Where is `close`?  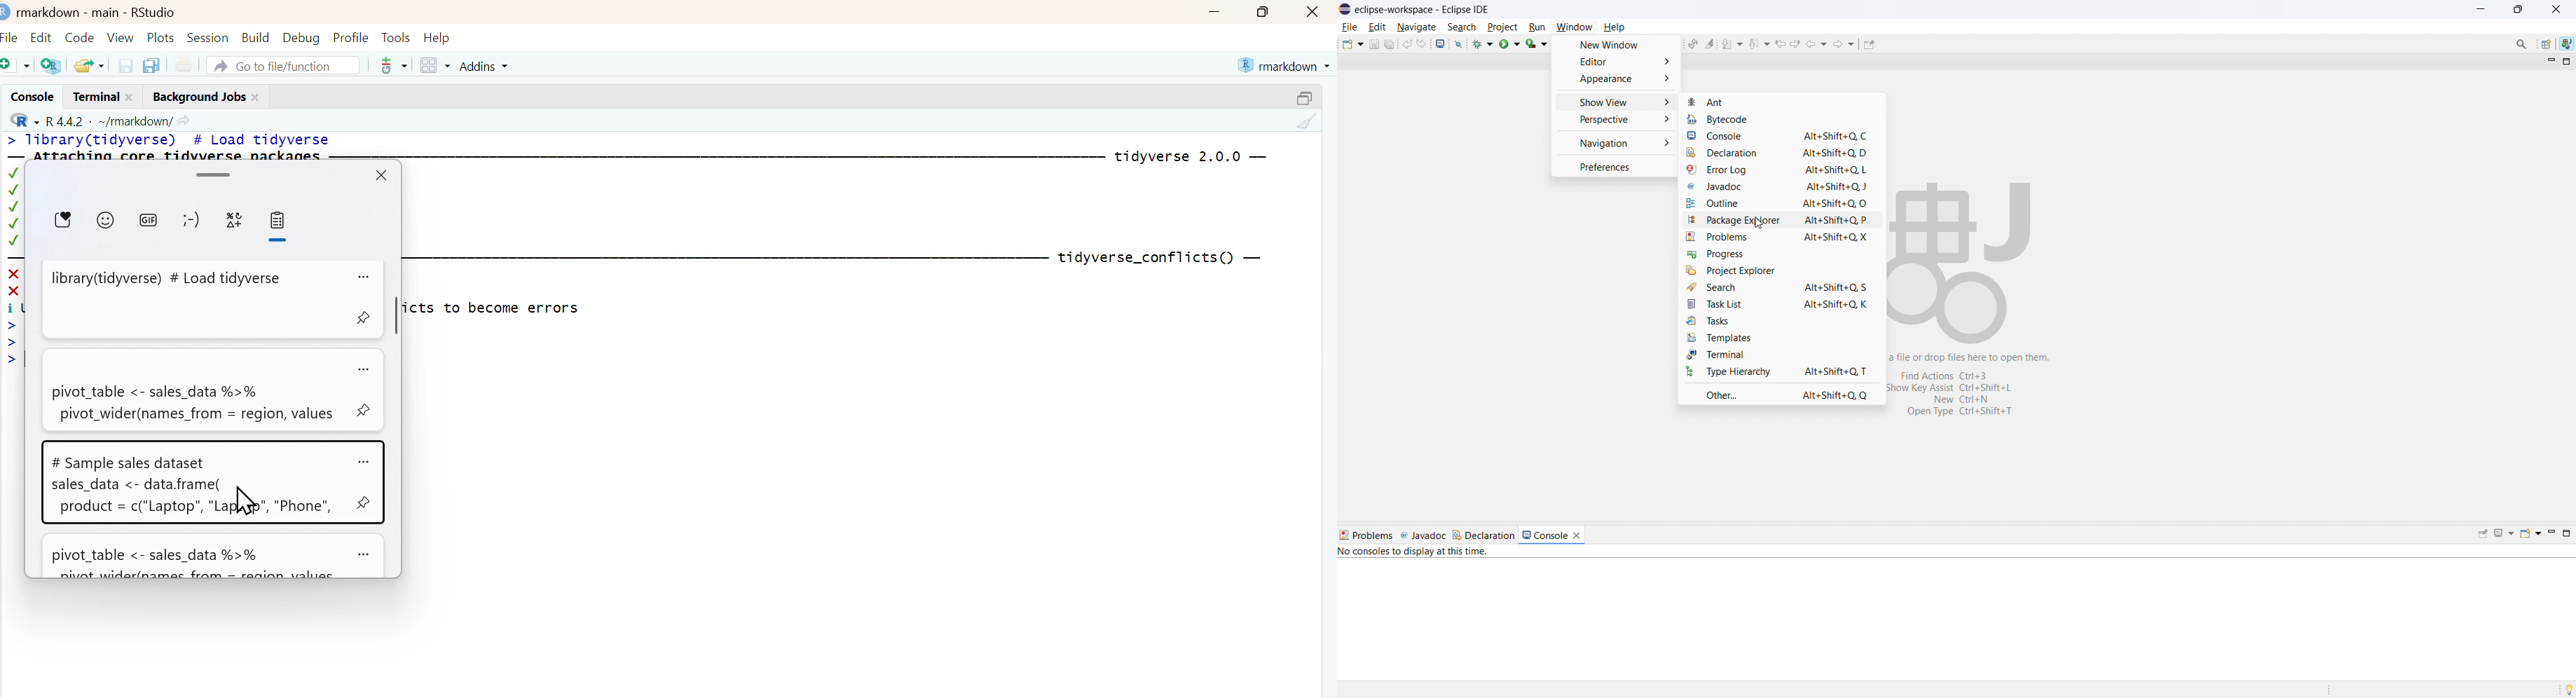 close is located at coordinates (383, 175).